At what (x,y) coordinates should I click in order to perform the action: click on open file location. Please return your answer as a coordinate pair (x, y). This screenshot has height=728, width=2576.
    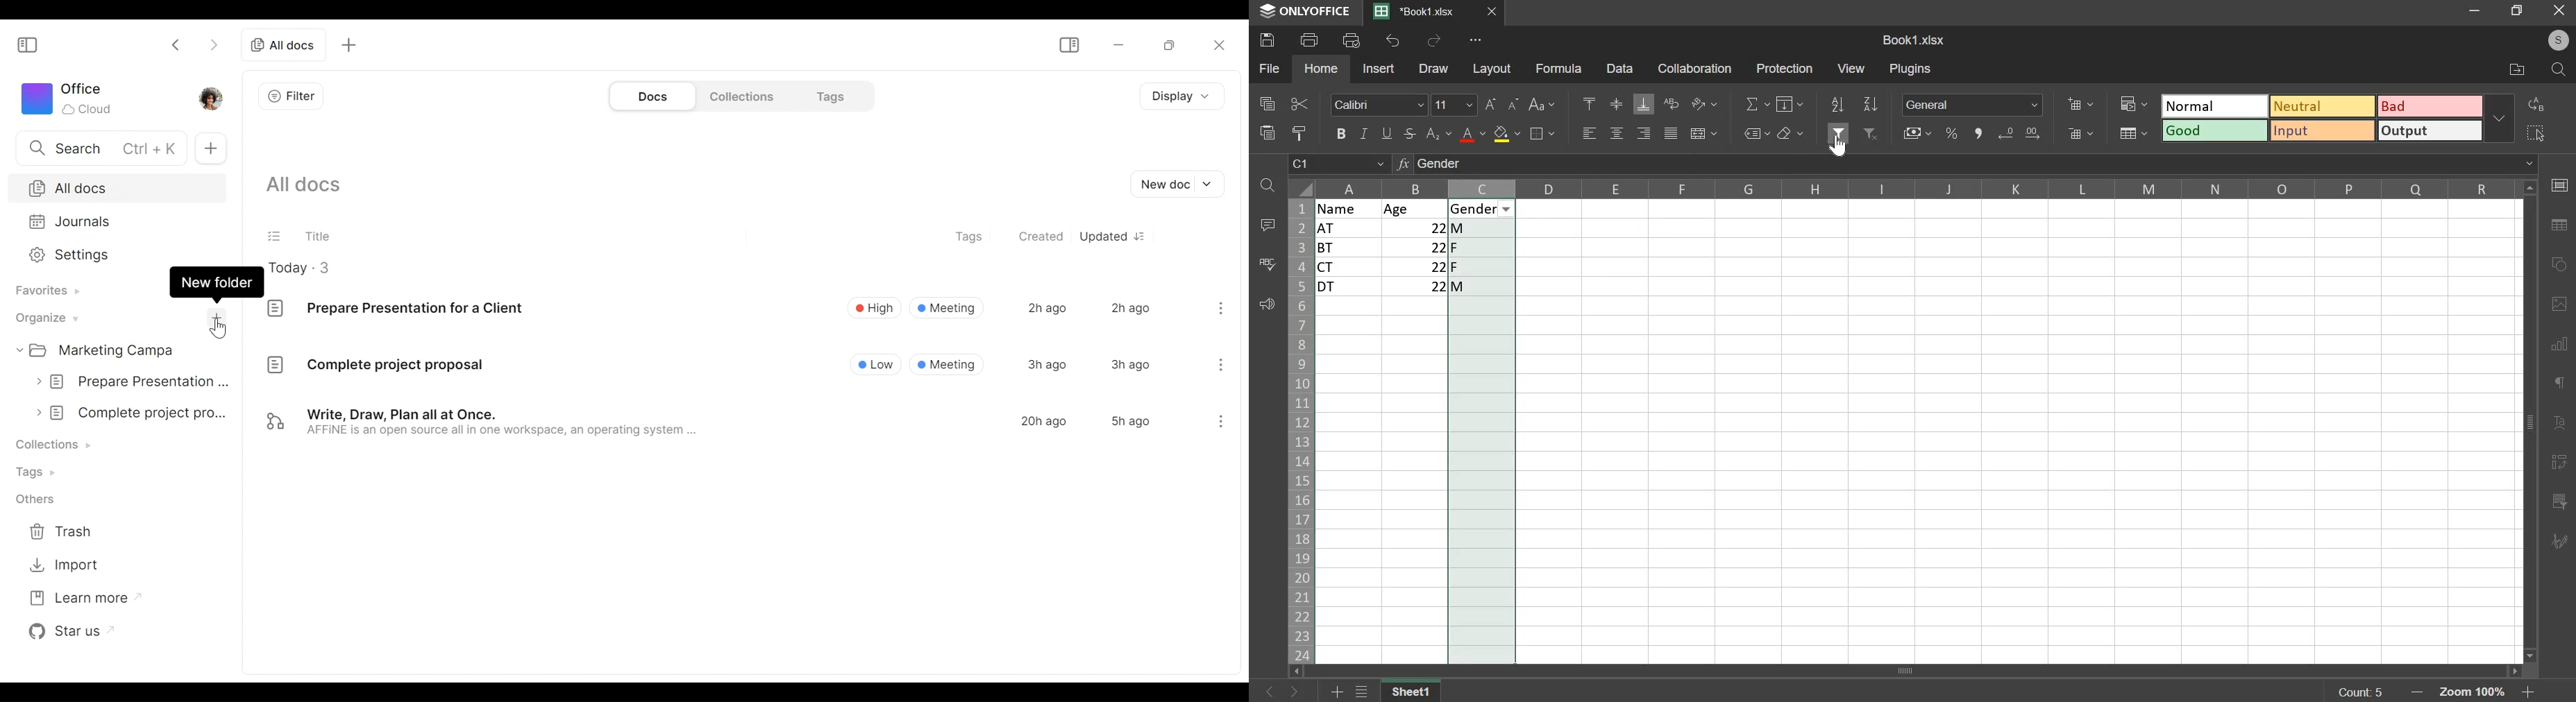
    Looking at the image, I should click on (2519, 70).